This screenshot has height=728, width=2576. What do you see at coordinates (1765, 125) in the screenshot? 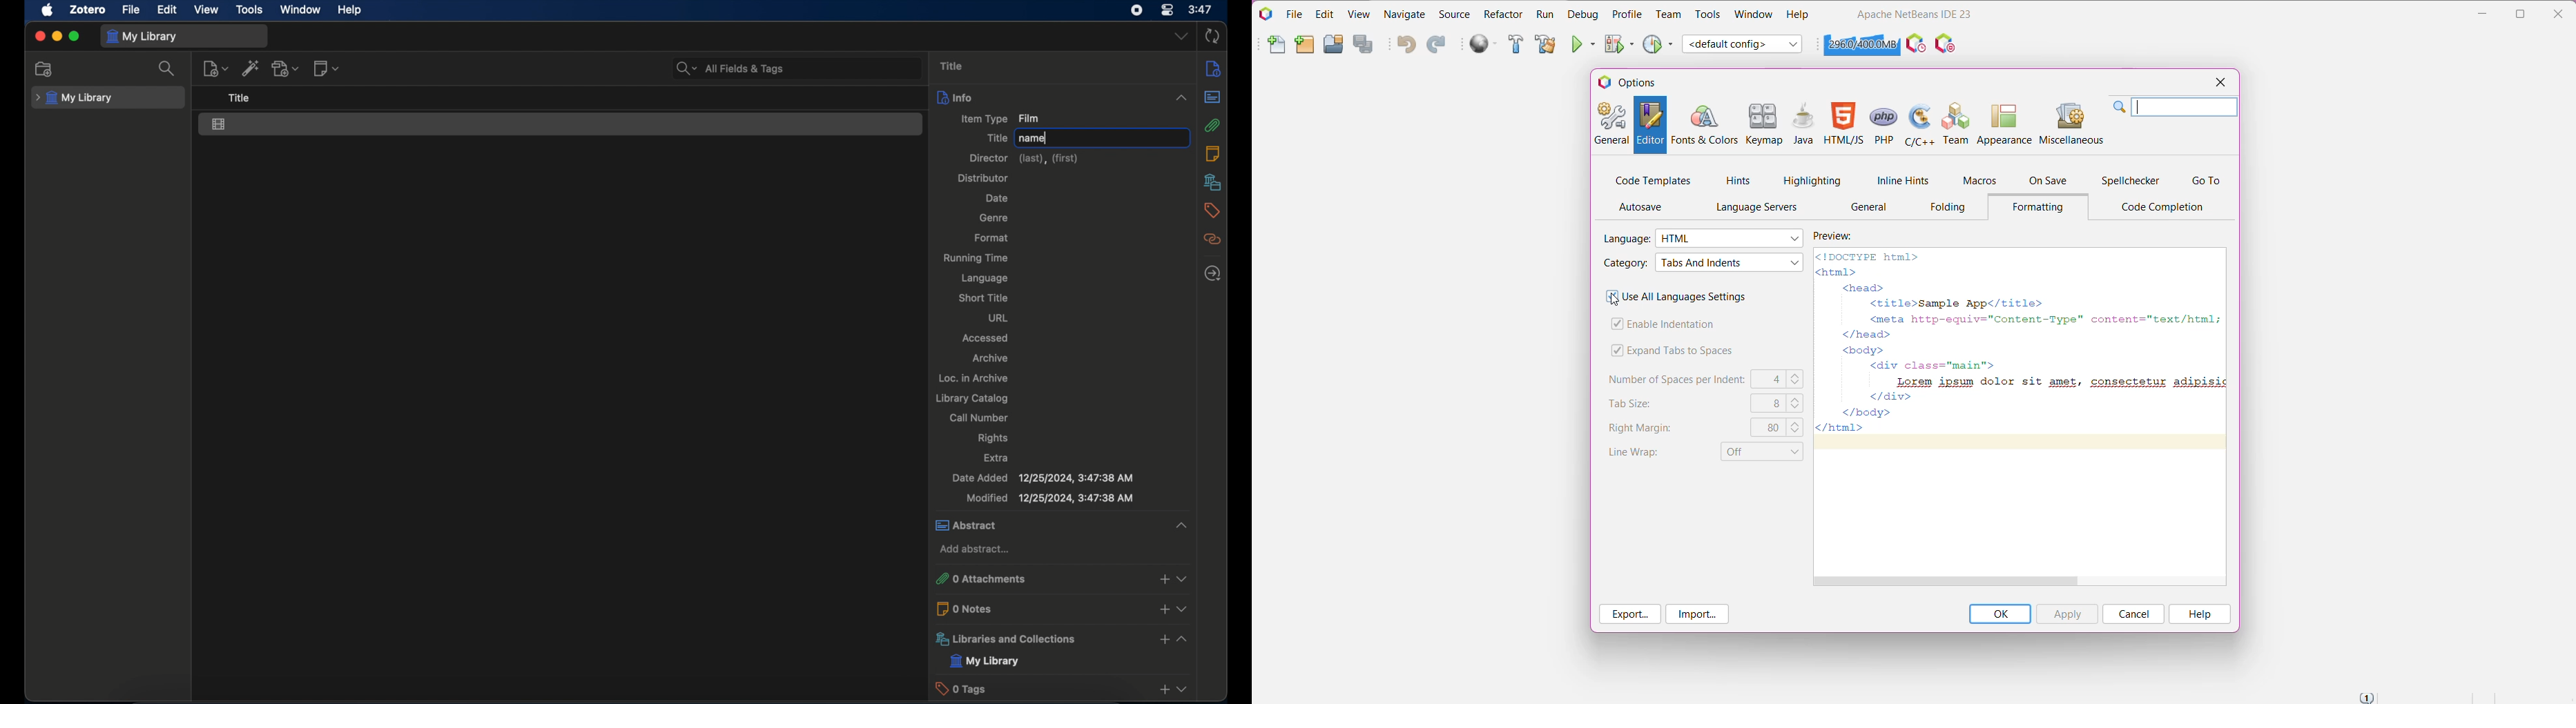
I see `Keymap` at bounding box center [1765, 125].